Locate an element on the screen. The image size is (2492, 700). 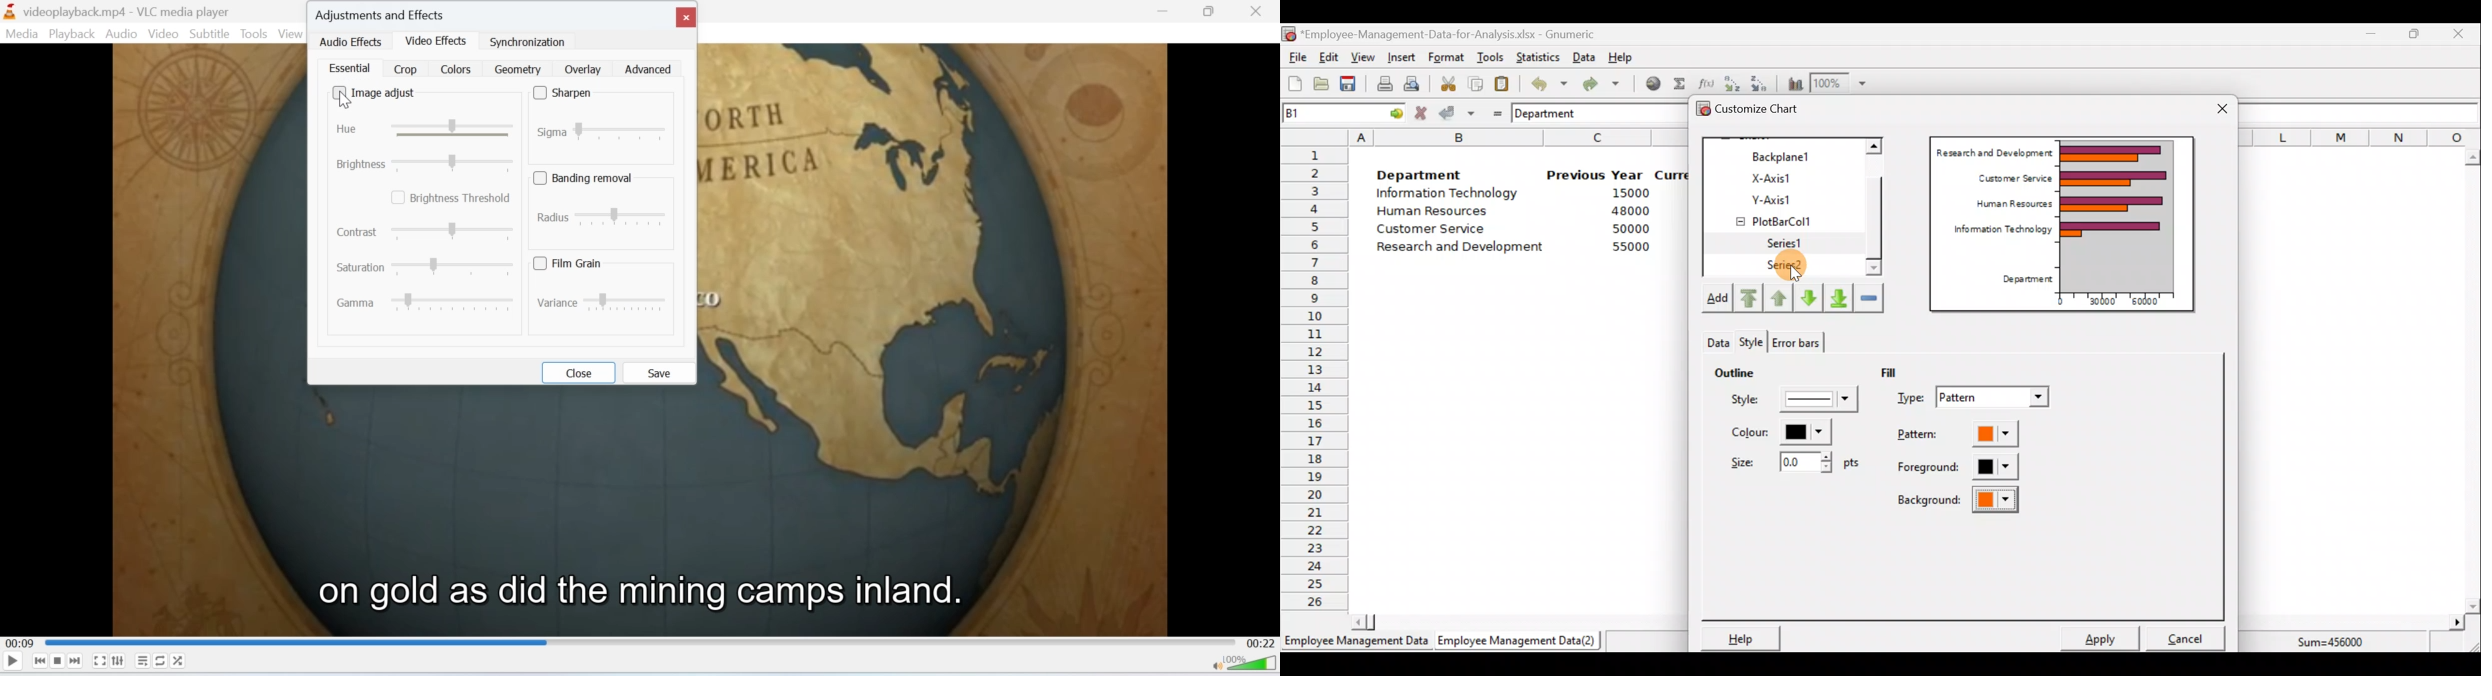
Cut the selection is located at coordinates (1445, 82).